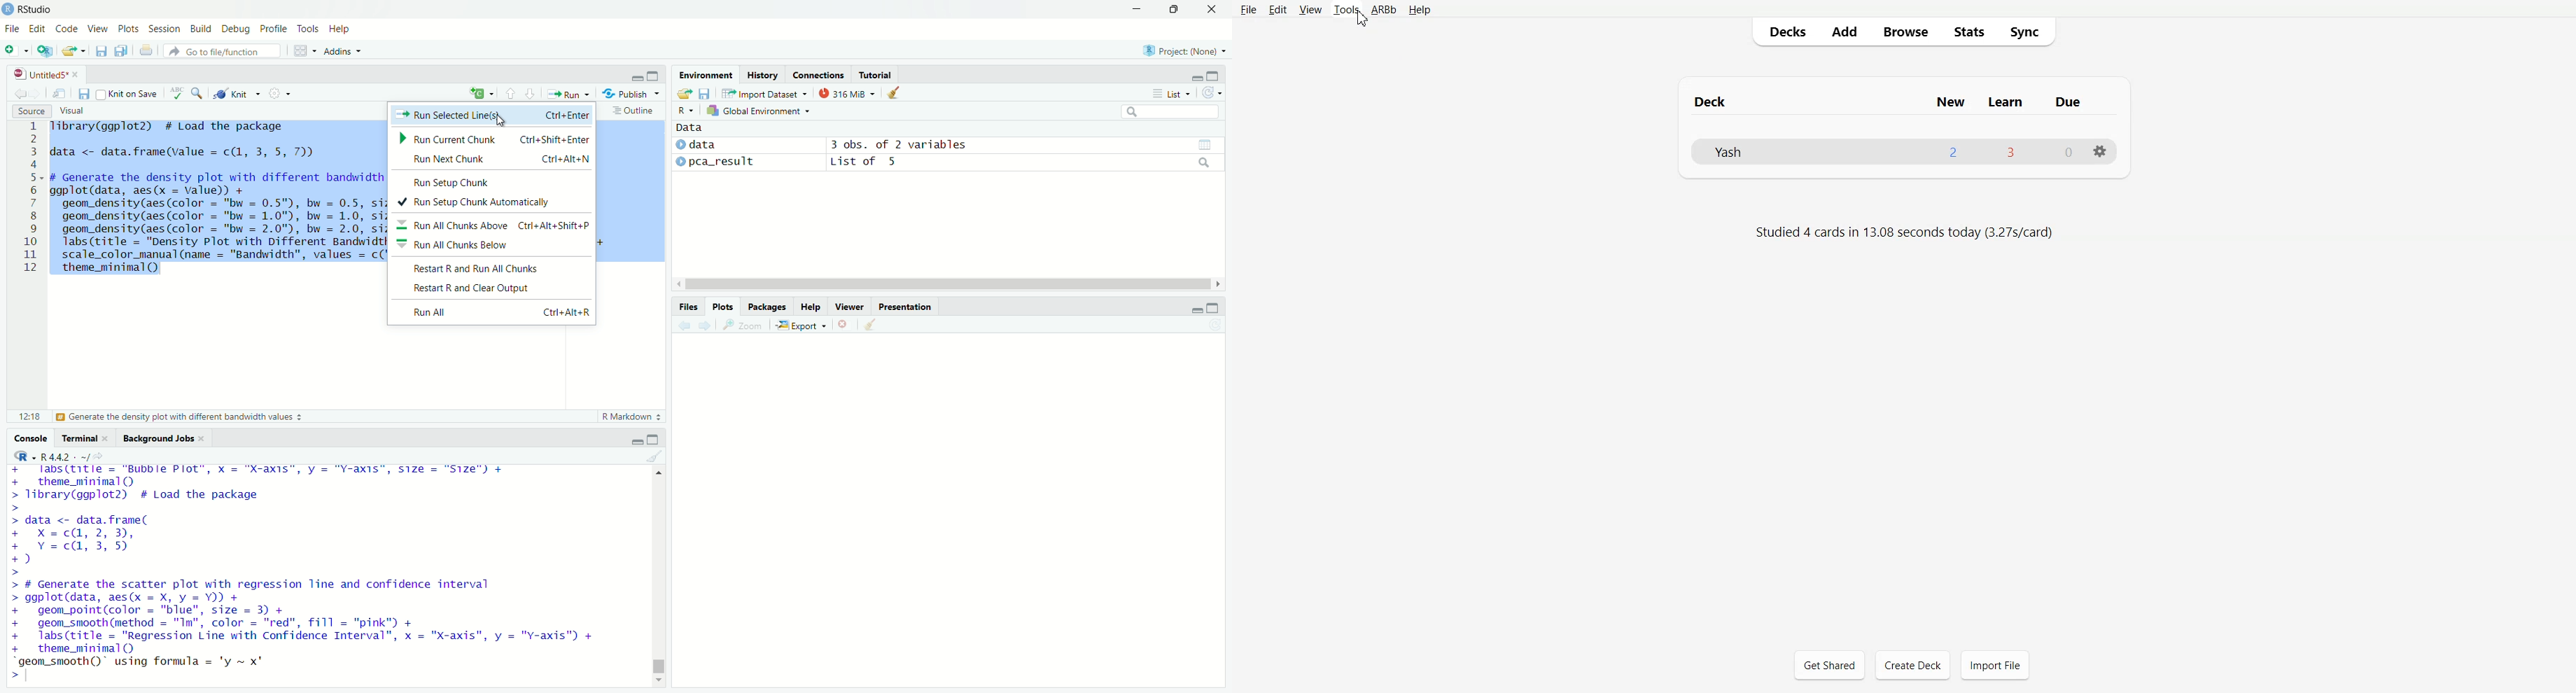 This screenshot has height=700, width=2576. I want to click on grid view, so click(1205, 145).